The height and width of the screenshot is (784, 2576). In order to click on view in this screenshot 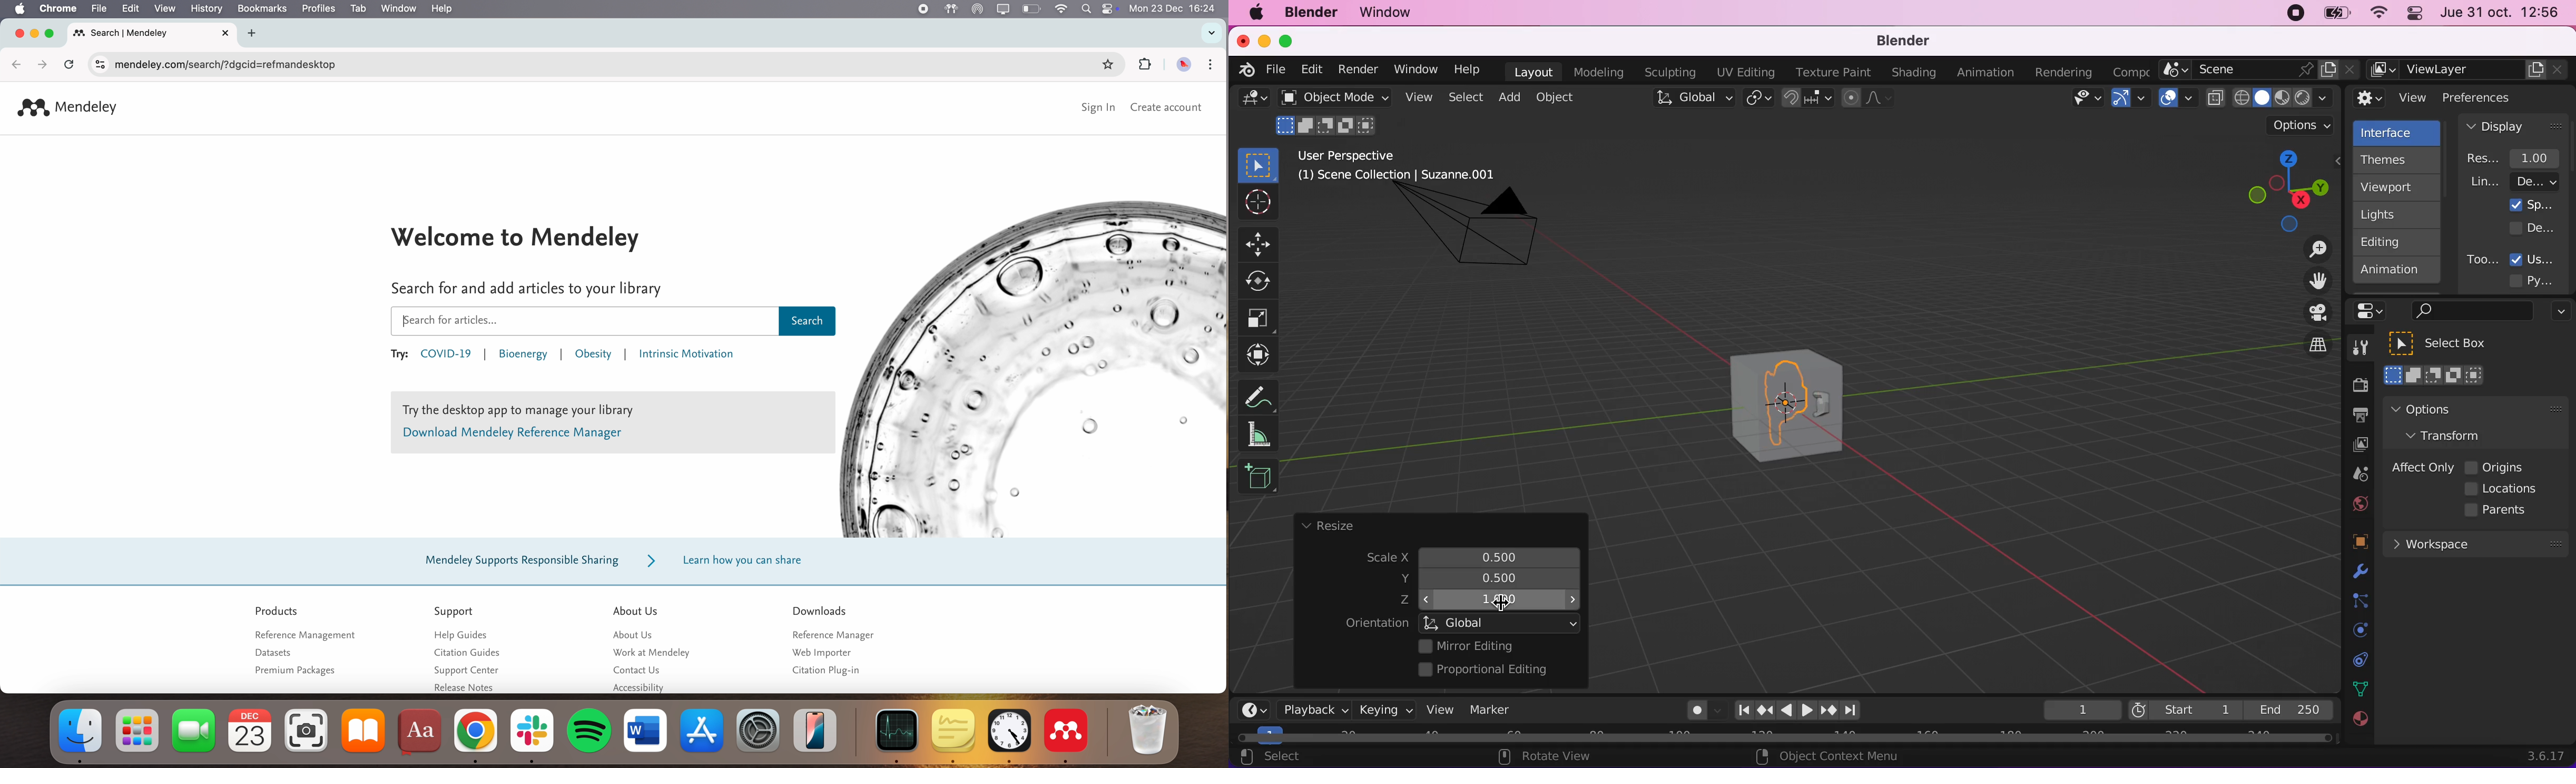, I will do `click(2391, 98)`.